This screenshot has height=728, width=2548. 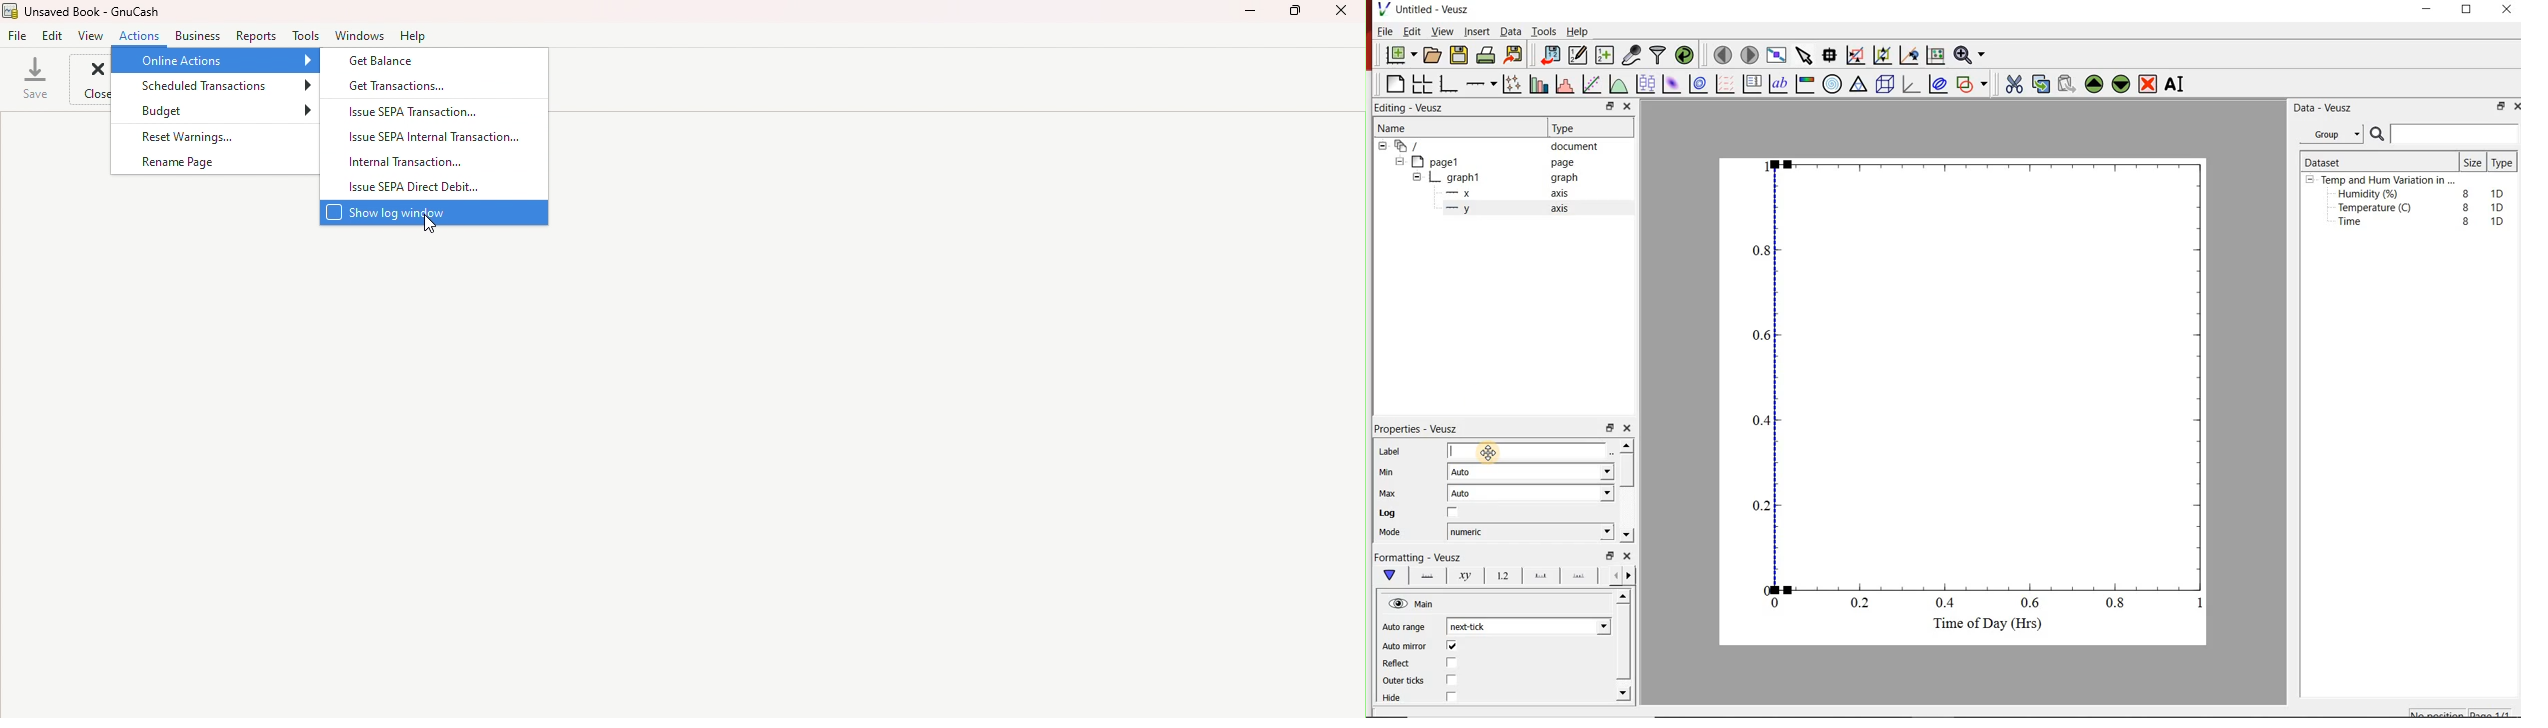 I want to click on Auto, so click(x=1468, y=472).